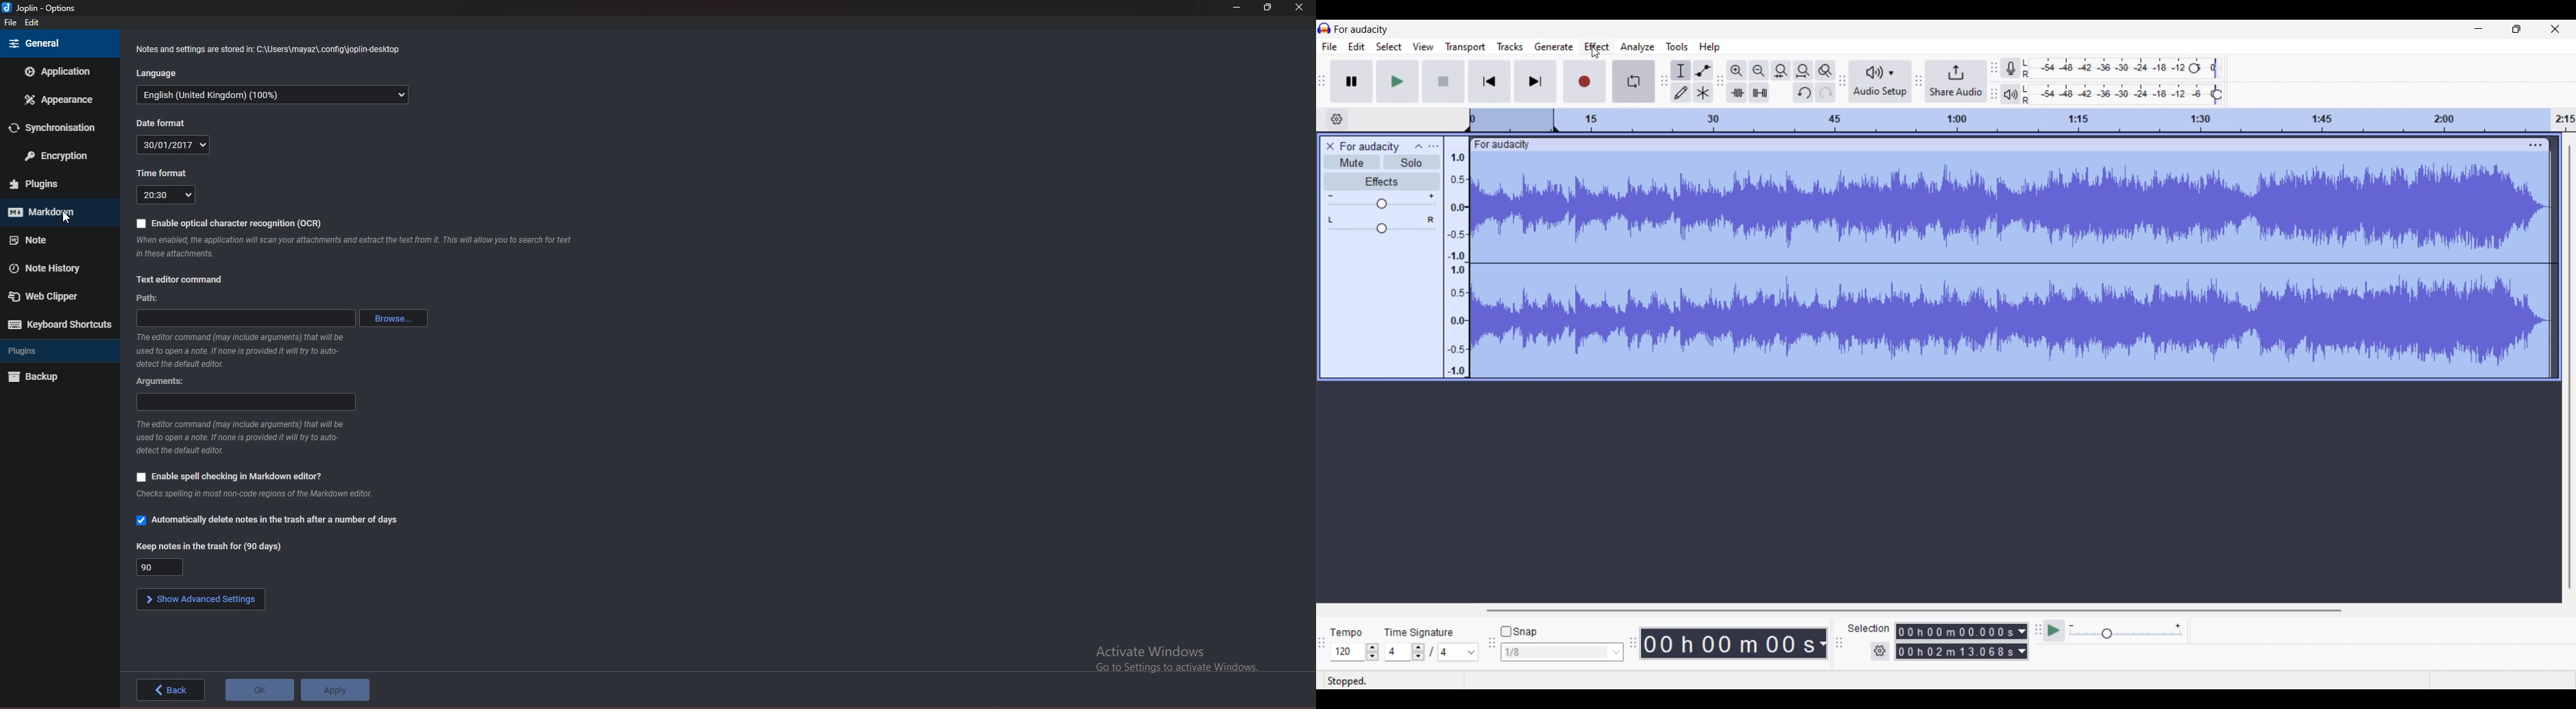  What do you see at coordinates (1239, 8) in the screenshot?
I see `minimize` at bounding box center [1239, 8].